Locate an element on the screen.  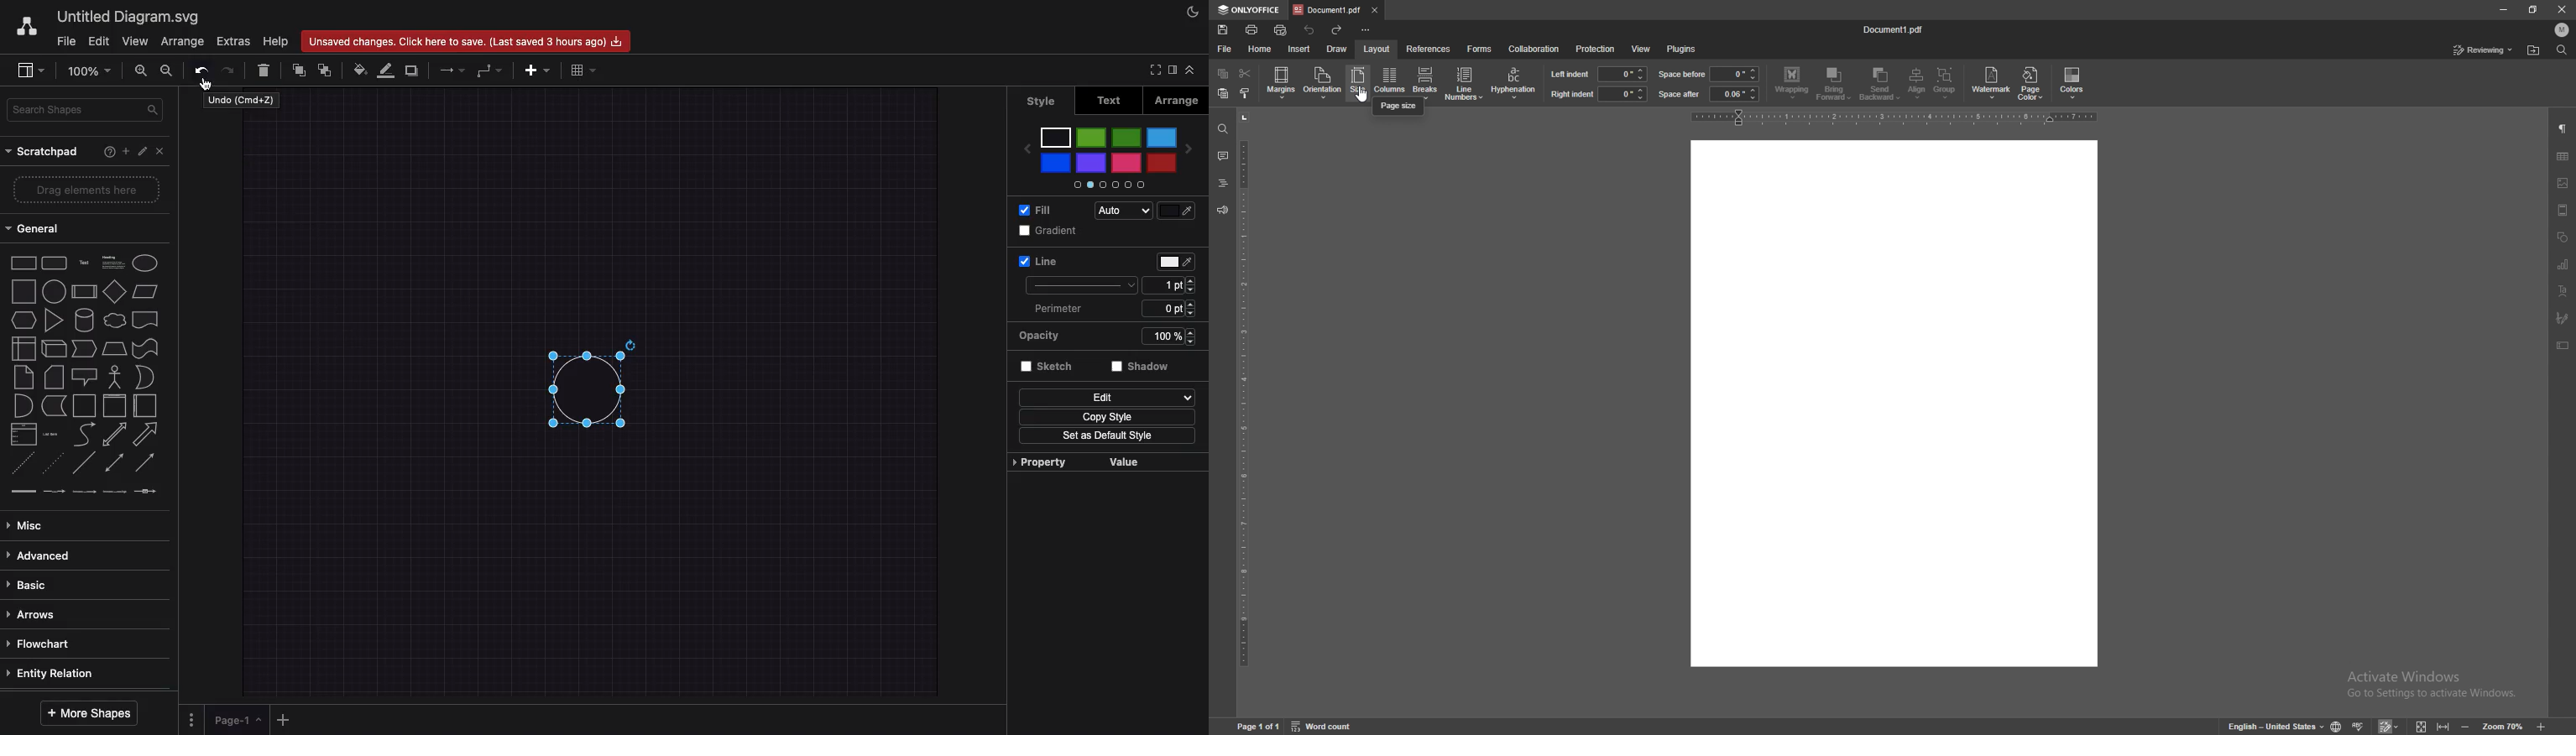
Copy style is located at coordinates (1104, 417).